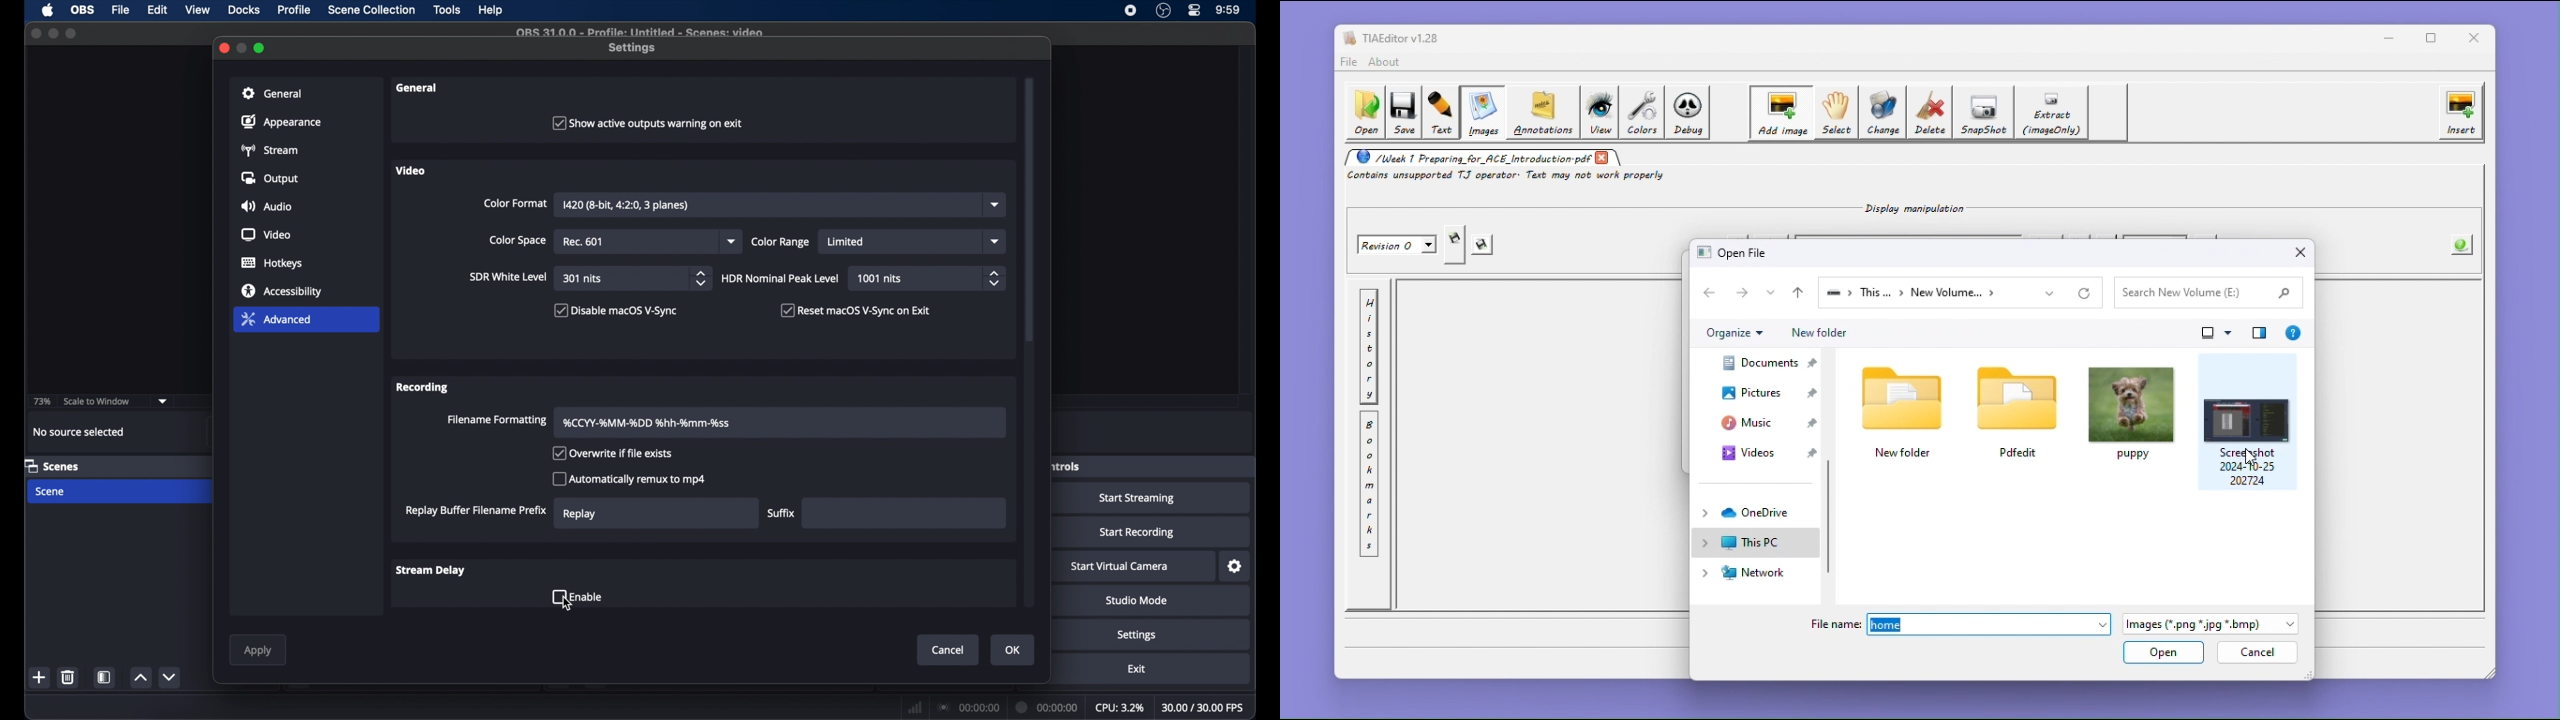 Image resolution: width=2576 pixels, height=728 pixels. What do you see at coordinates (969, 706) in the screenshot?
I see `connection` at bounding box center [969, 706].